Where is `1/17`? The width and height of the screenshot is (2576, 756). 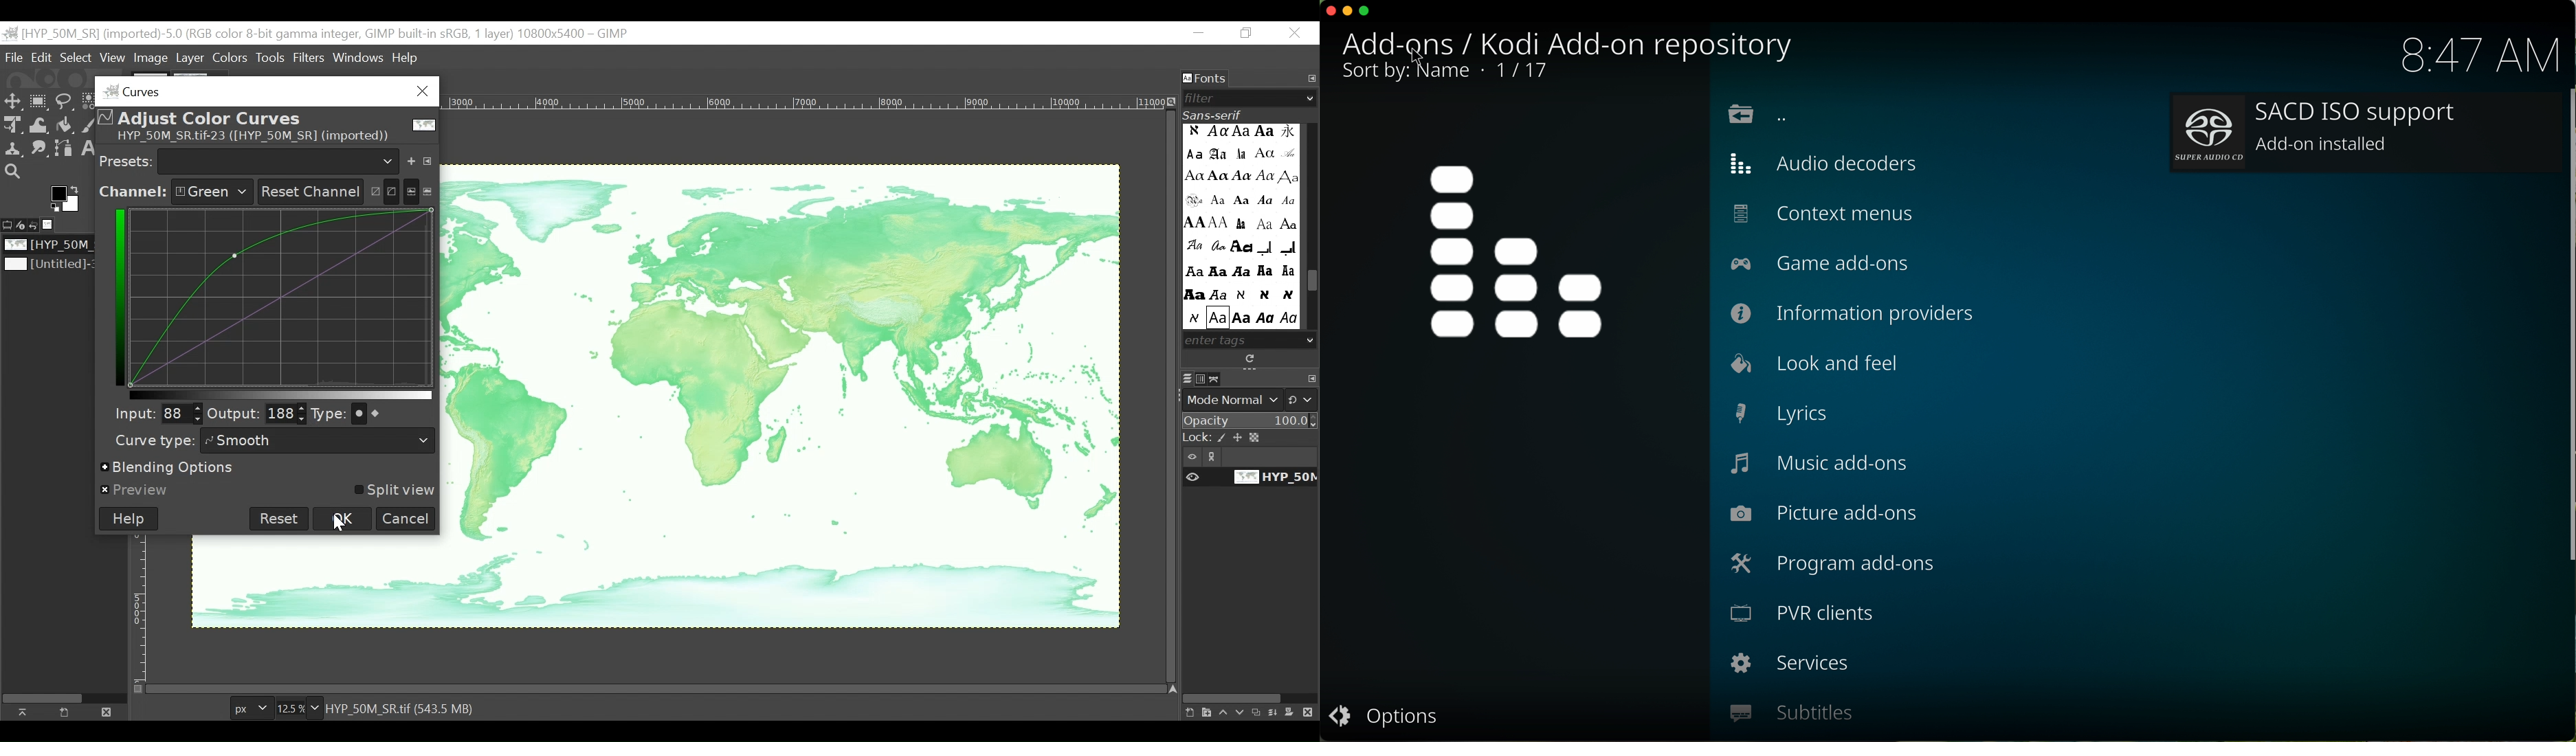 1/17 is located at coordinates (1443, 74).